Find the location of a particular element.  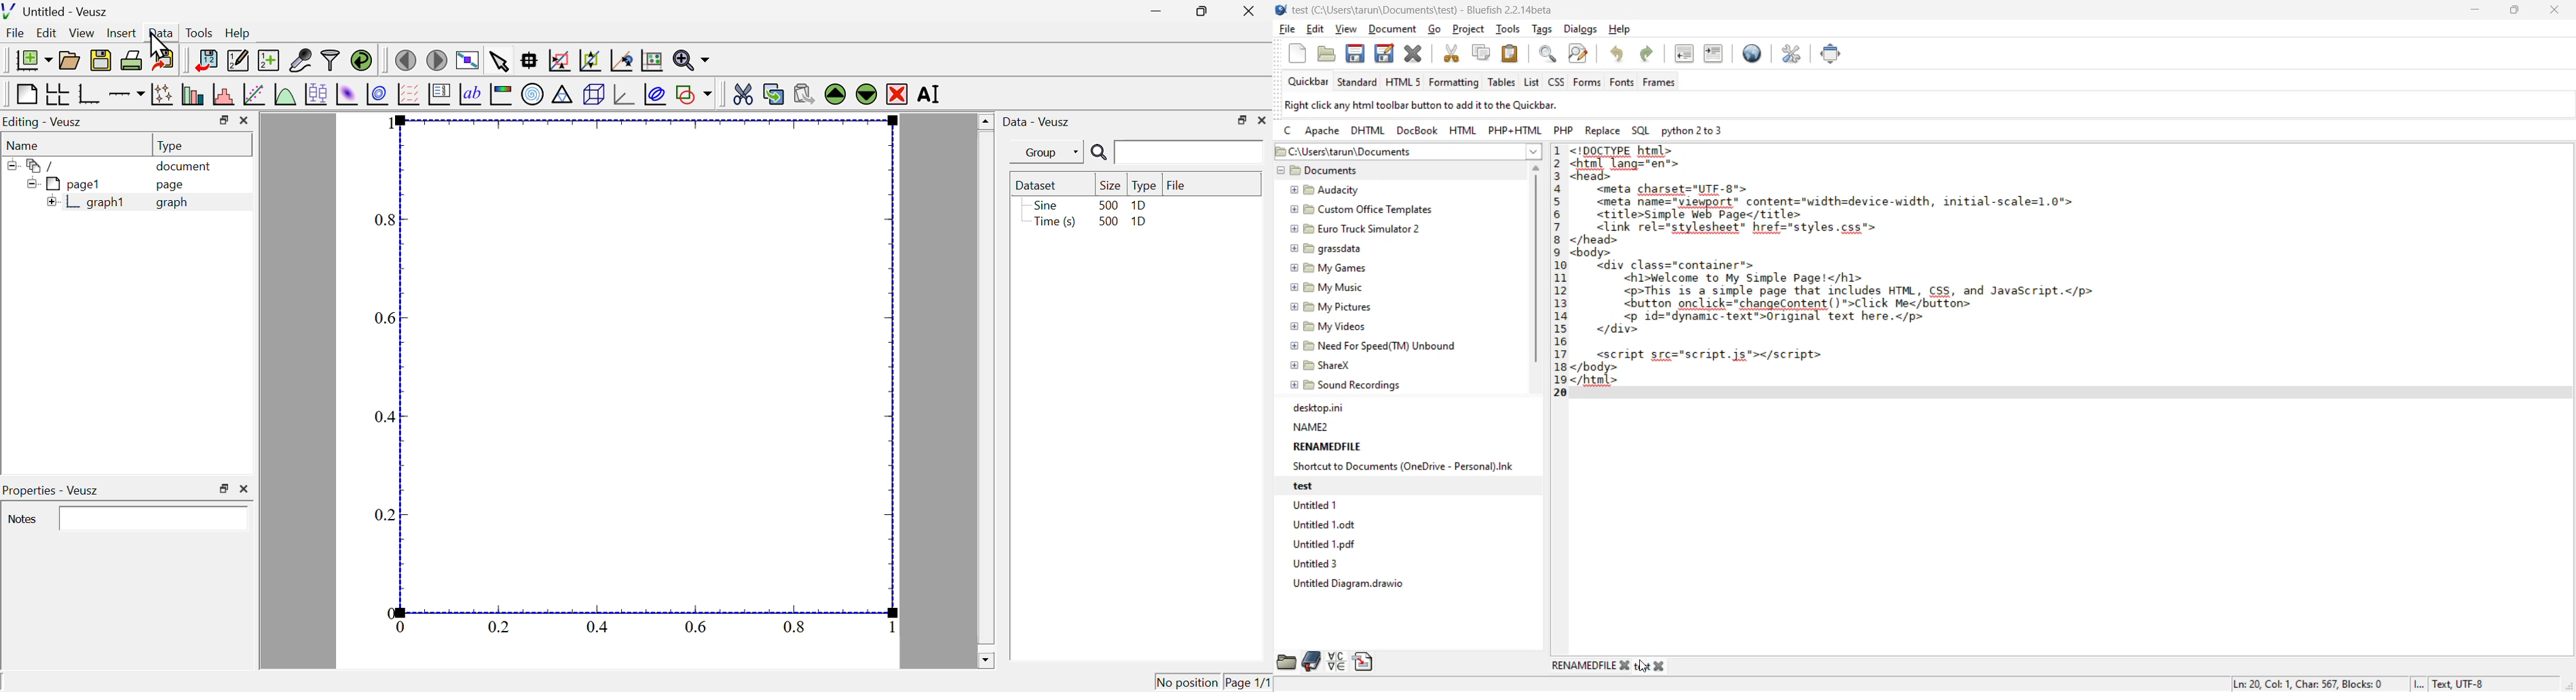

save is located at coordinates (1355, 54).